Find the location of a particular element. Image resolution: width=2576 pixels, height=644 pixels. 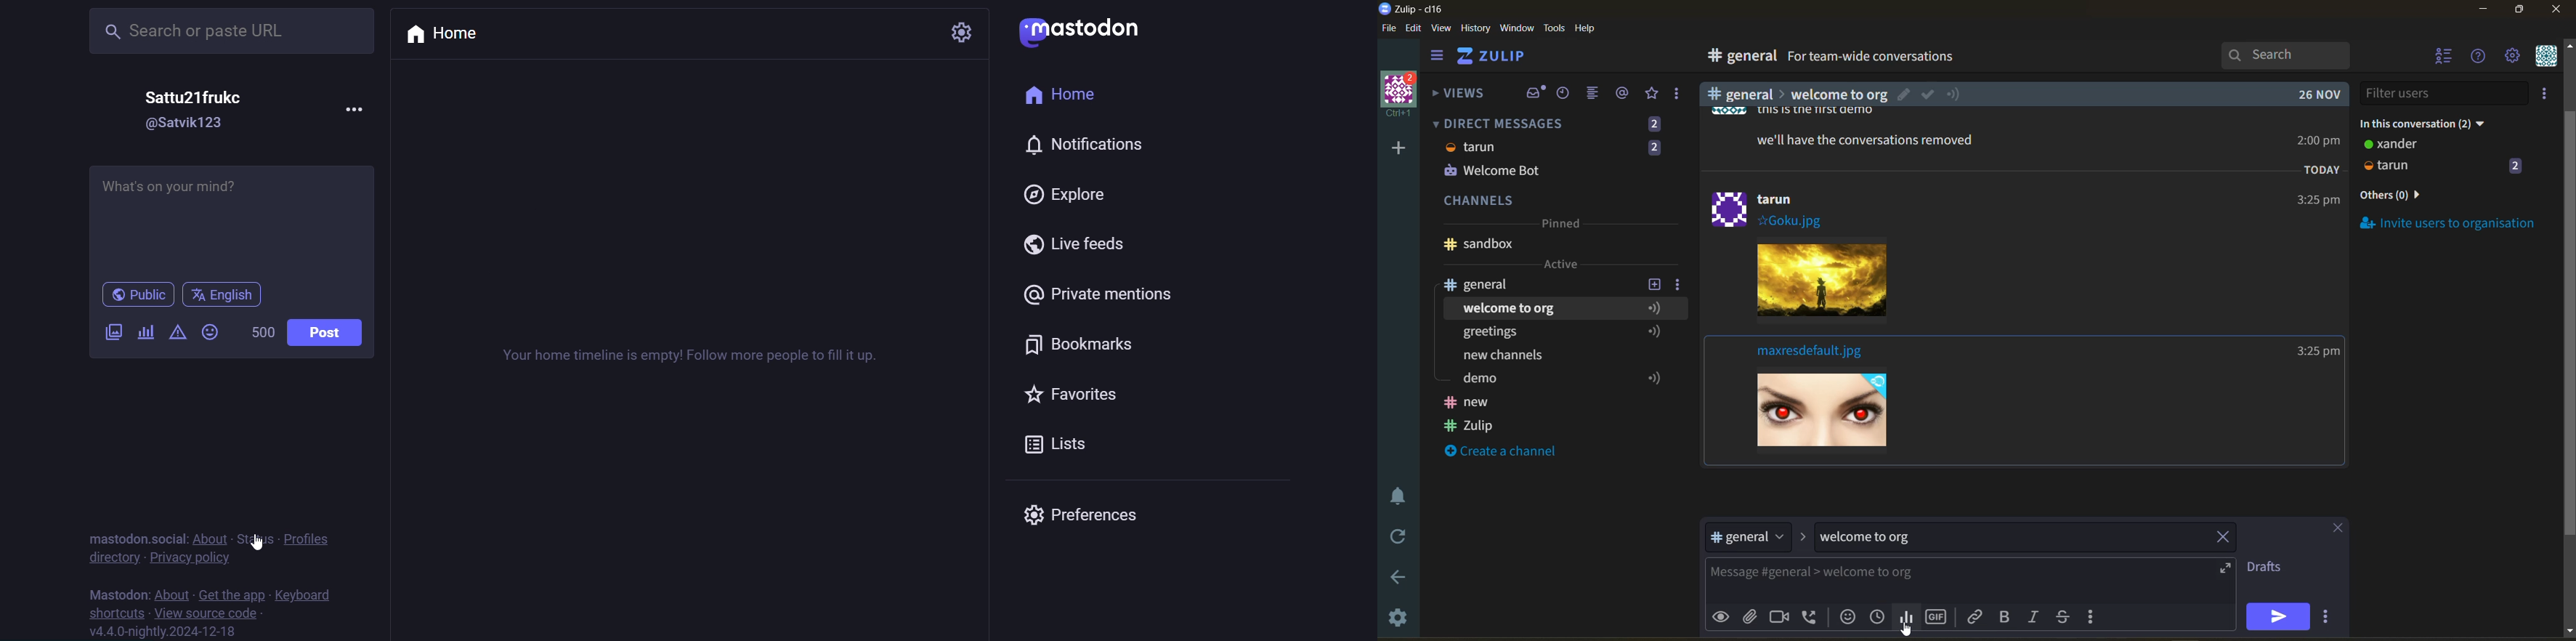

view is located at coordinates (1442, 29).